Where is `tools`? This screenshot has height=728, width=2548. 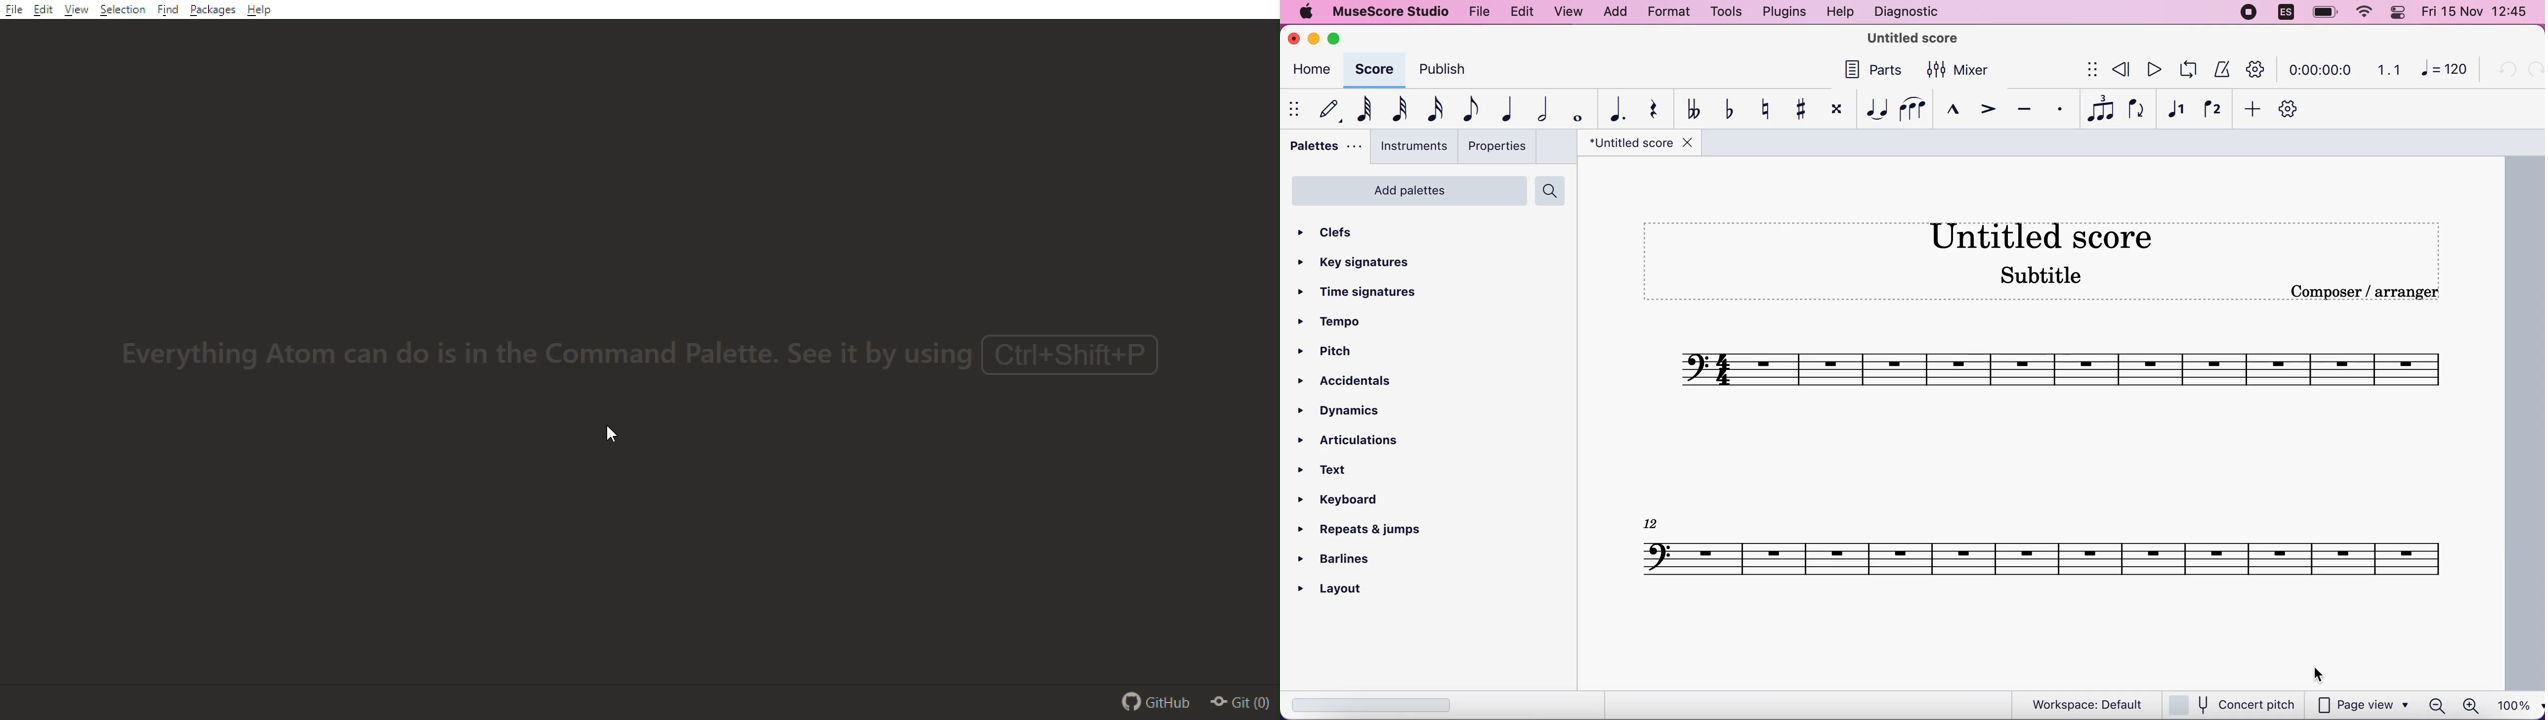 tools is located at coordinates (1722, 12).